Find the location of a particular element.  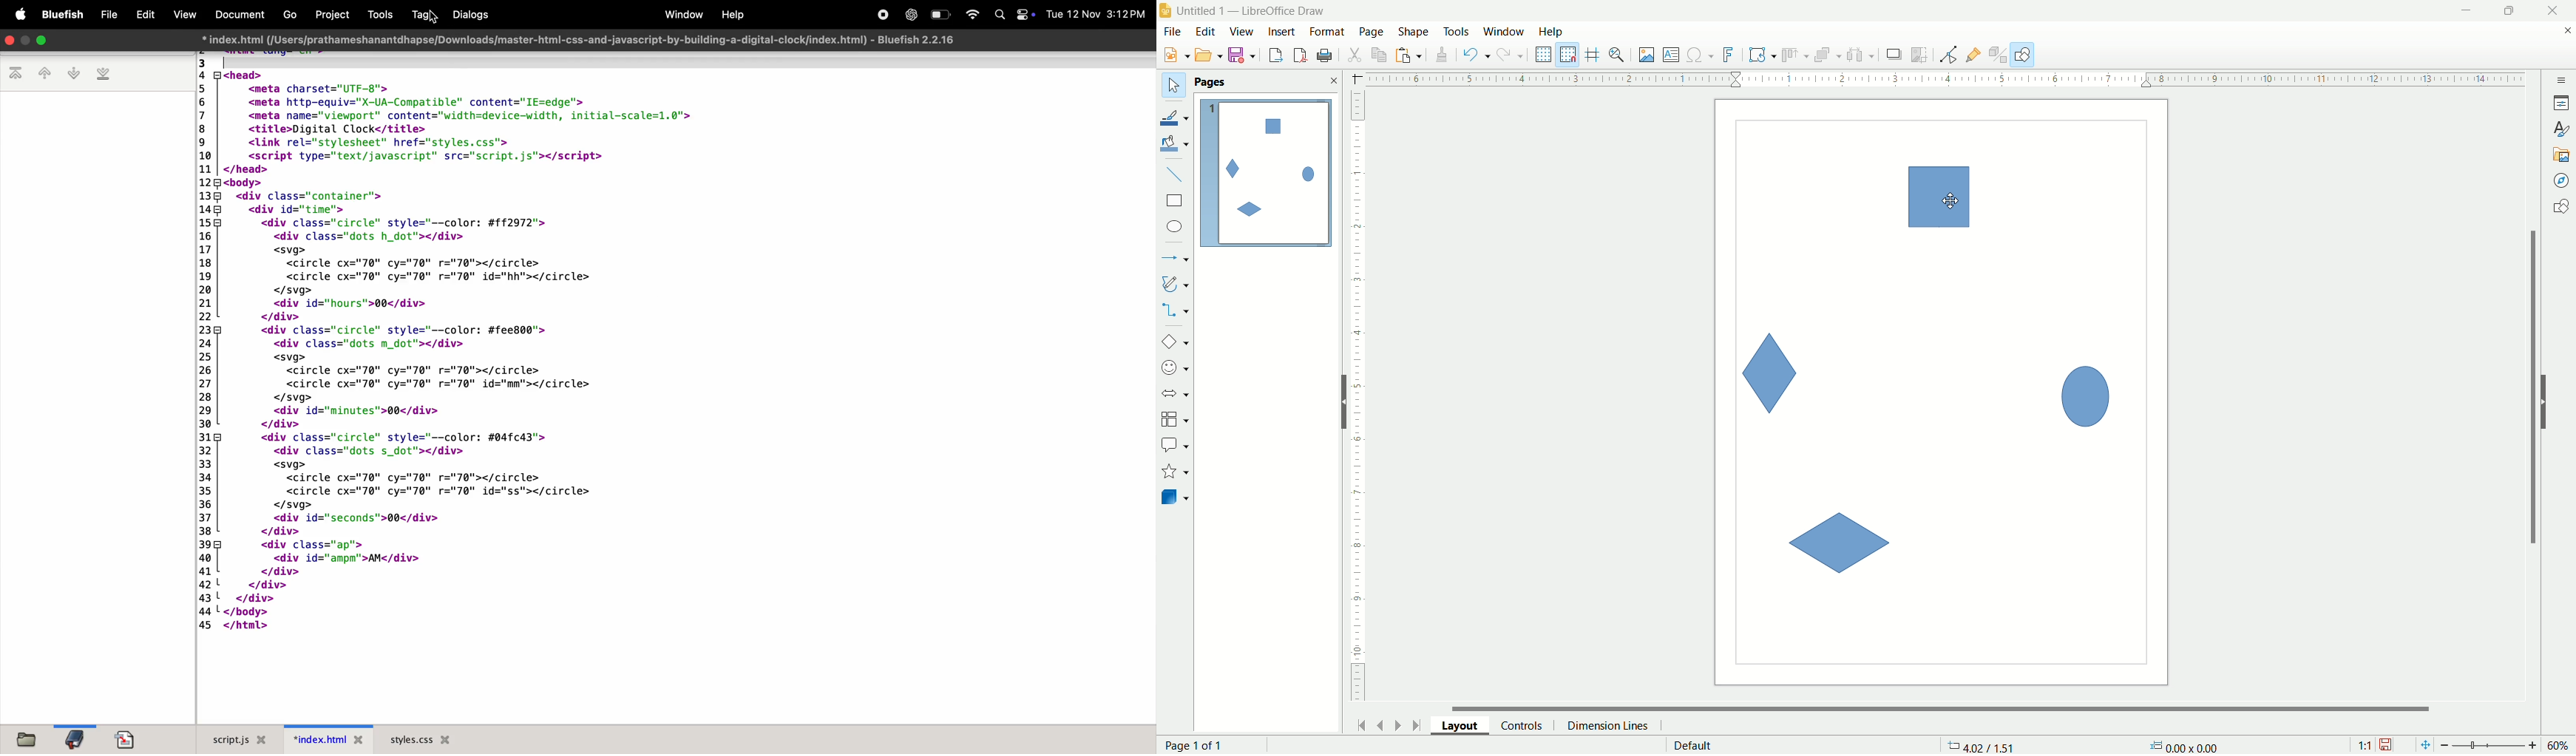

connectors is located at coordinates (1175, 310).